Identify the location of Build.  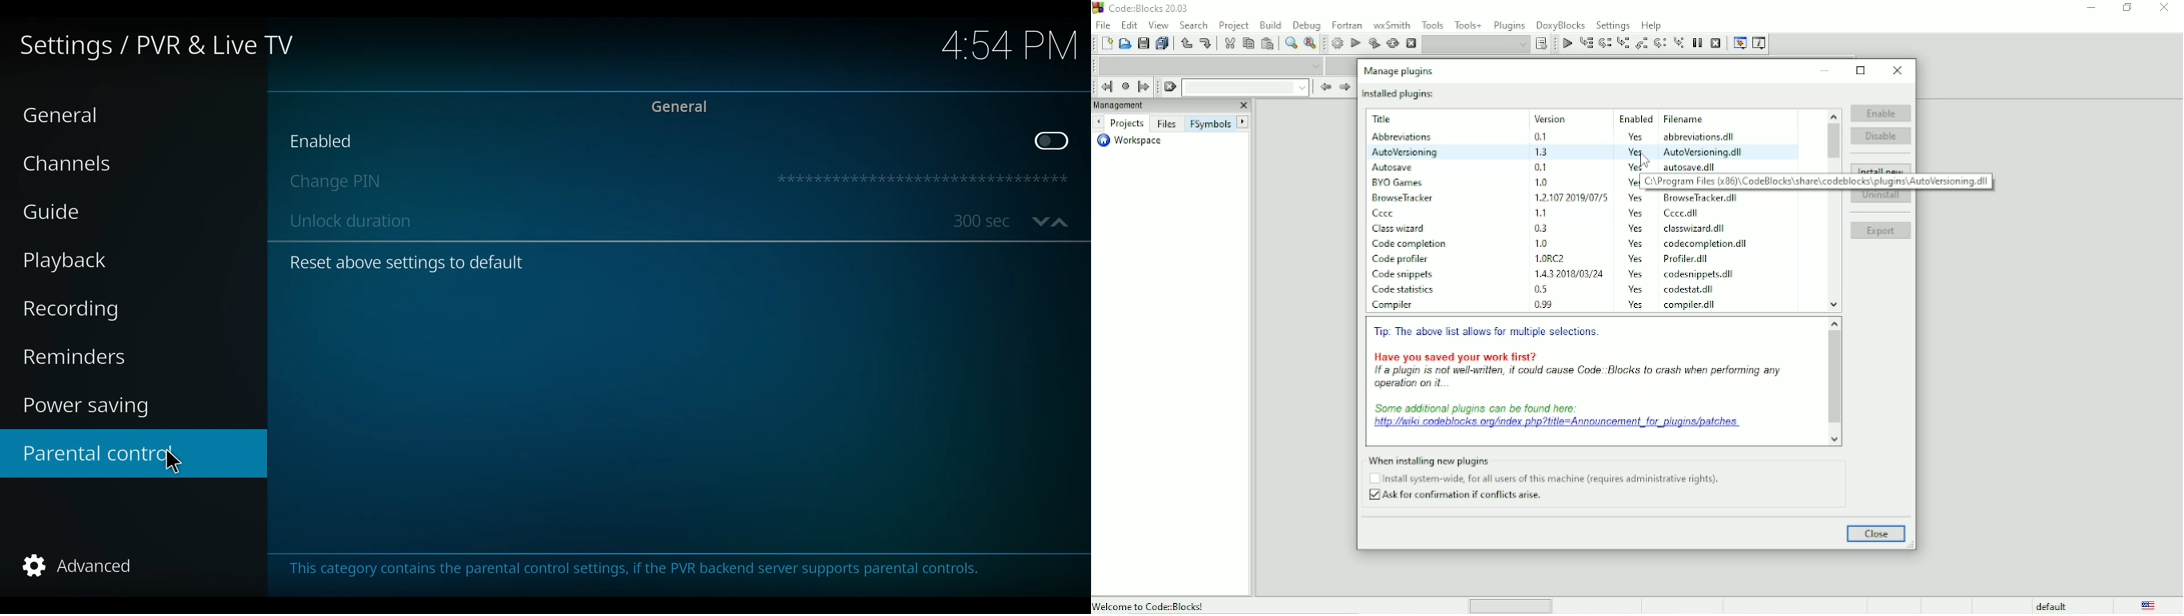
(1337, 43).